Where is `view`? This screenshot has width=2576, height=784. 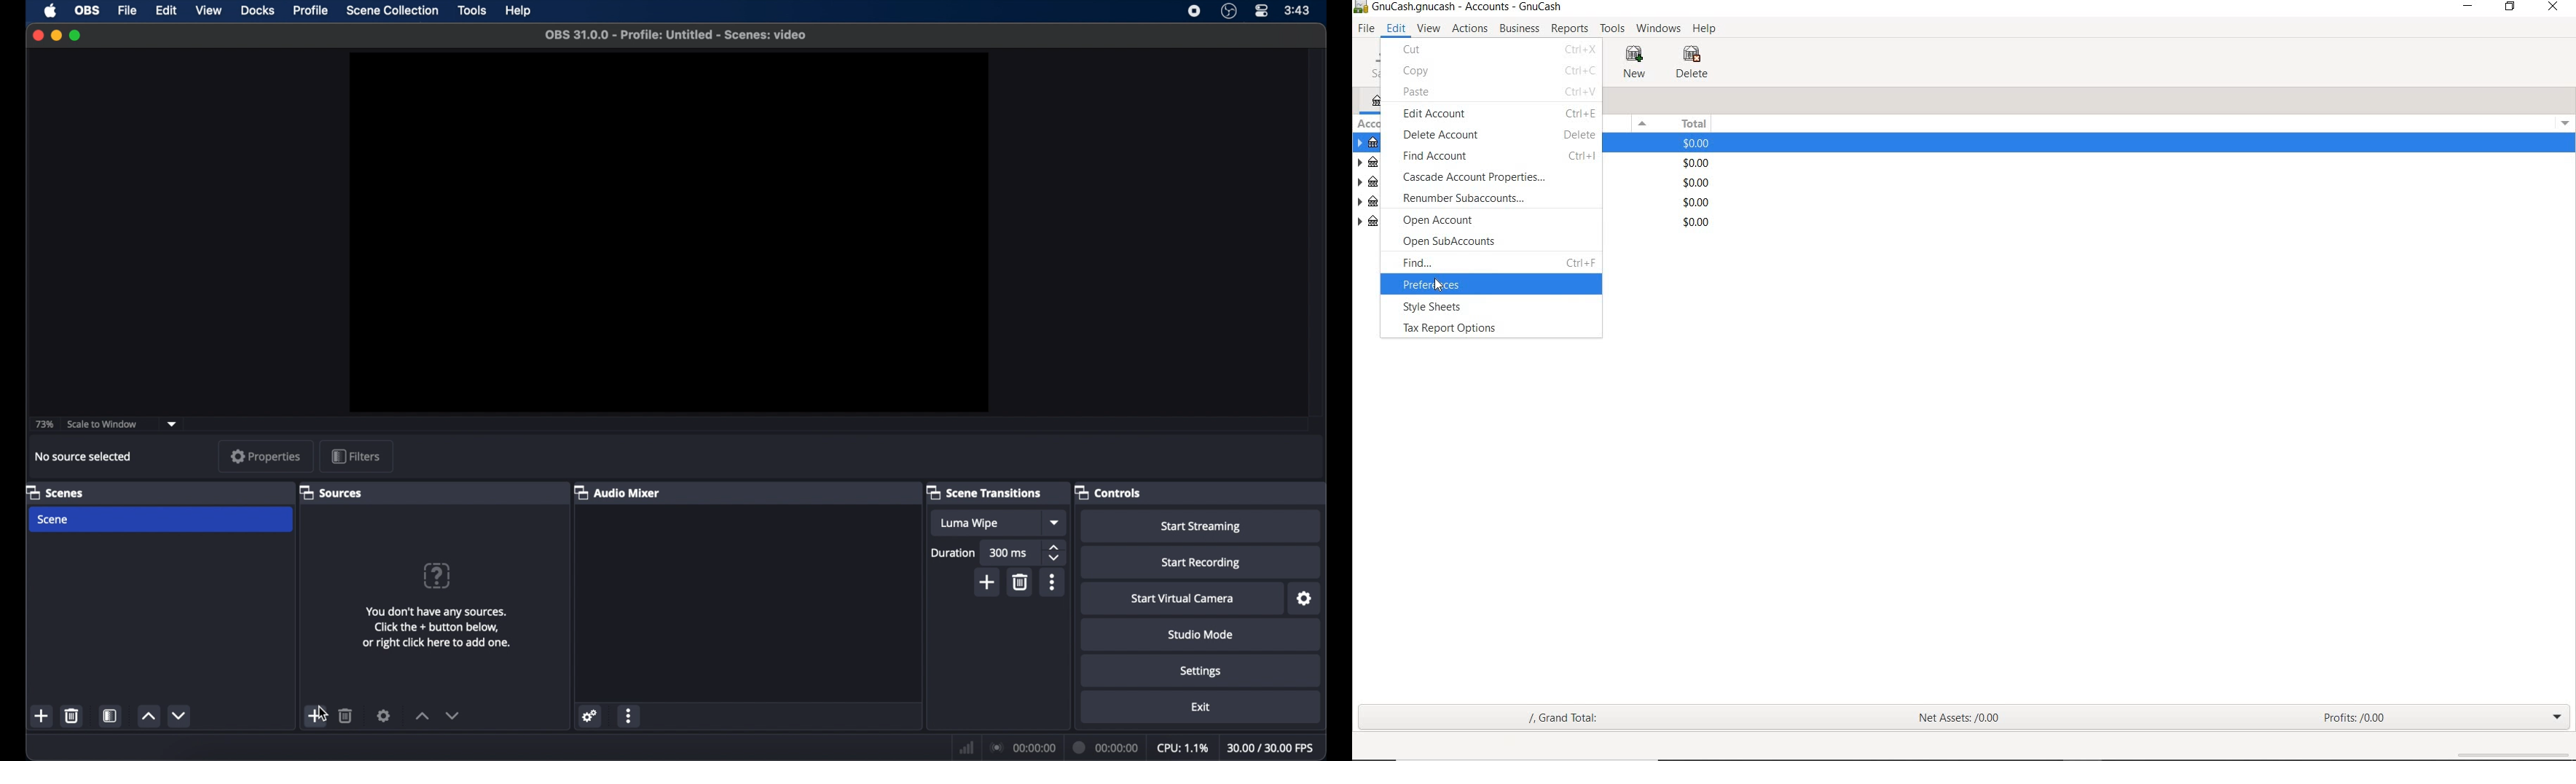 view is located at coordinates (208, 9).